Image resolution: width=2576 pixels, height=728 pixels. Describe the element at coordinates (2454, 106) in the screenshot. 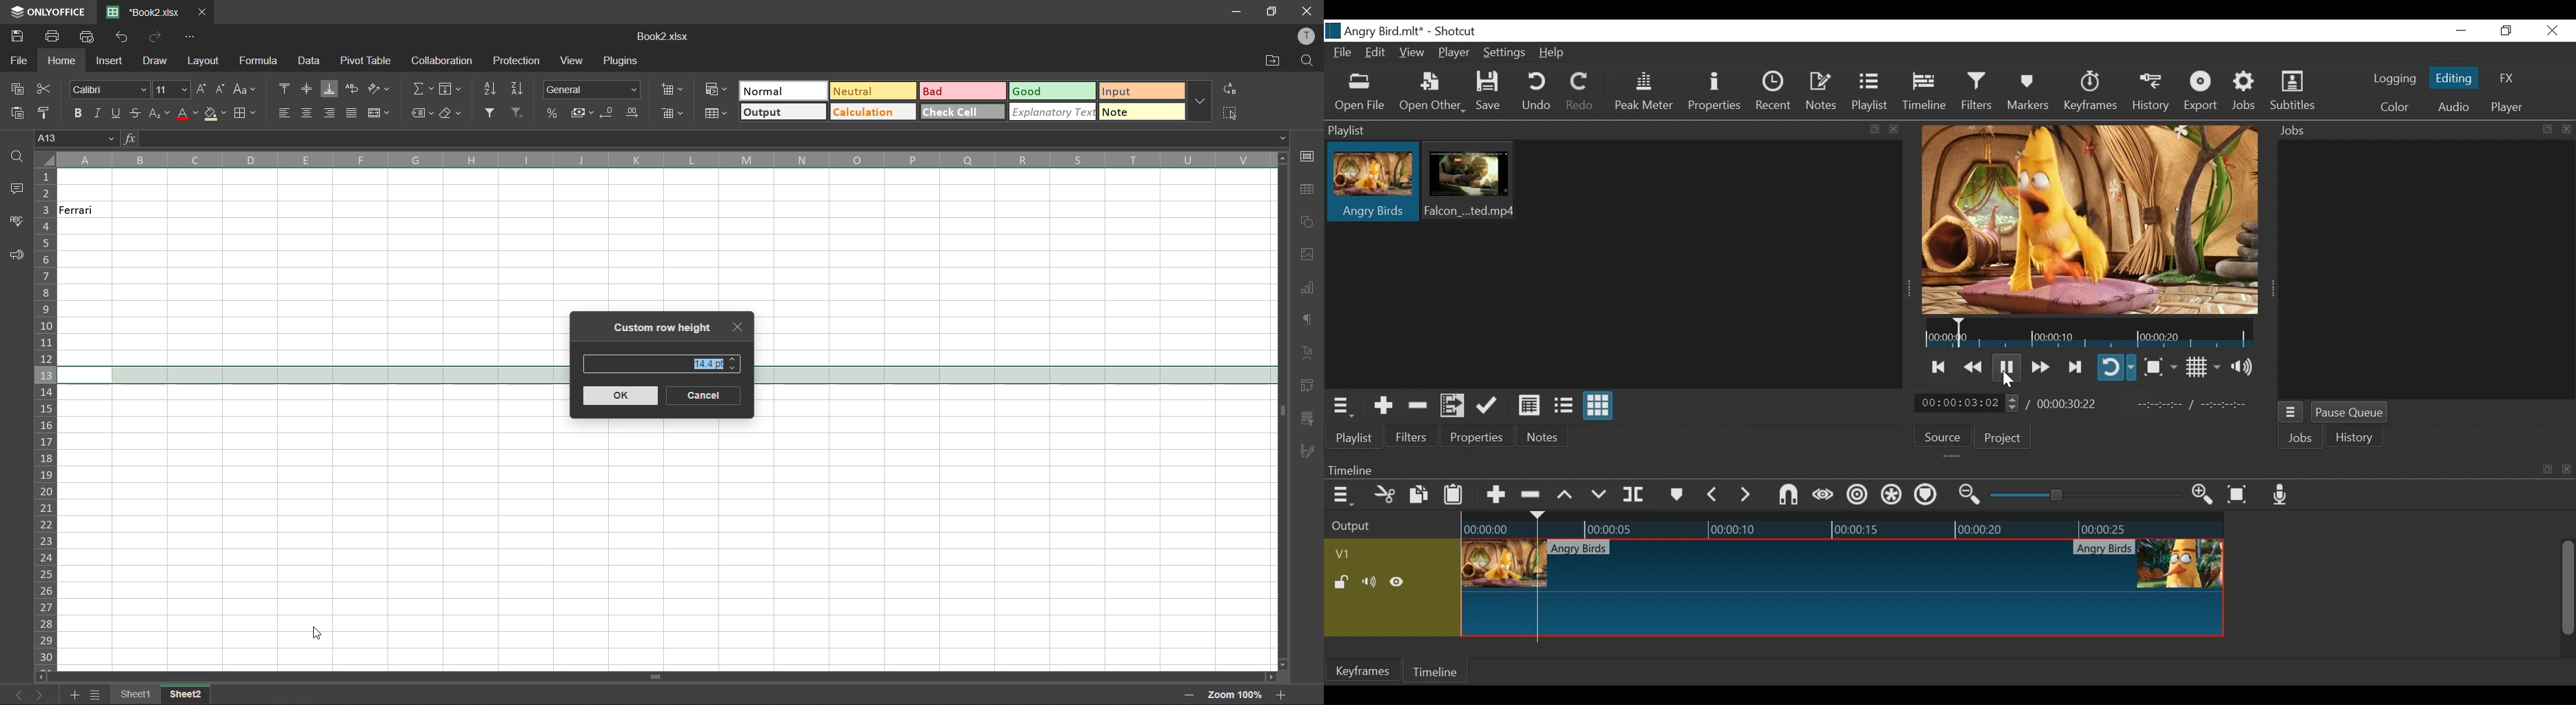

I see `Audio` at that location.